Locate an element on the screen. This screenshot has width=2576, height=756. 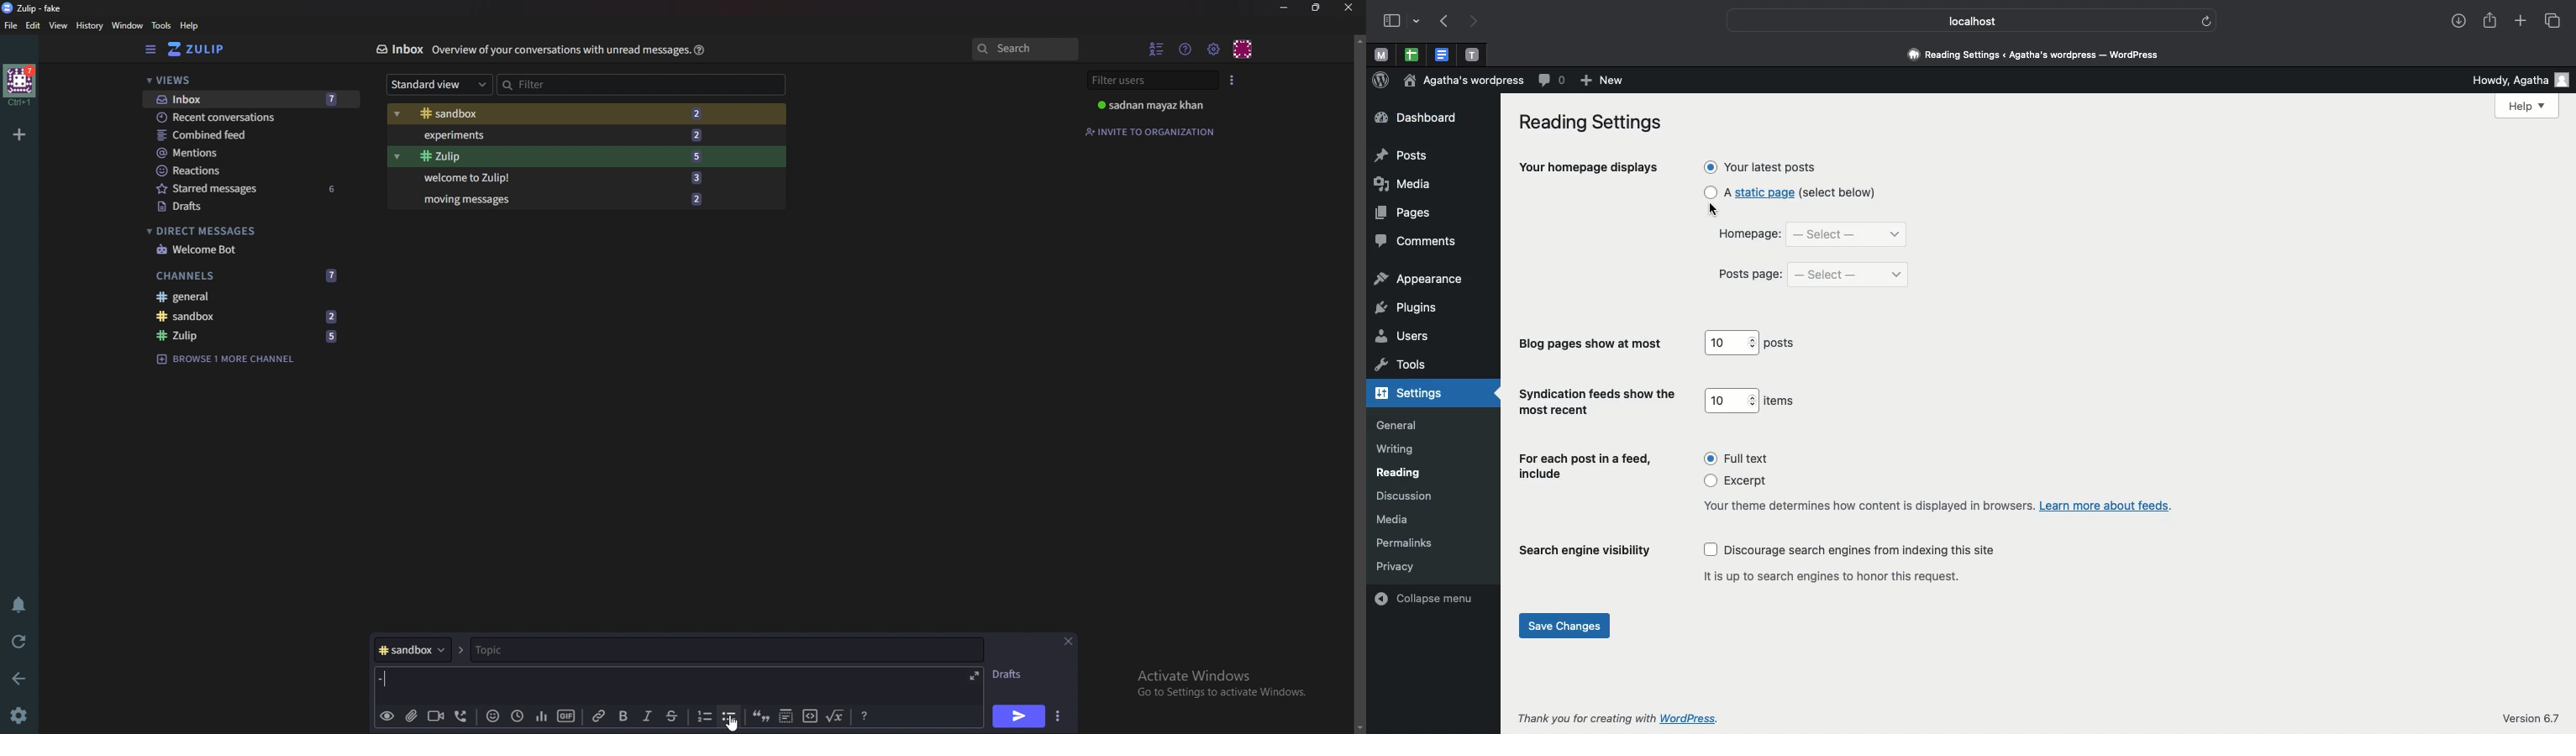
Help menu is located at coordinates (1186, 48).